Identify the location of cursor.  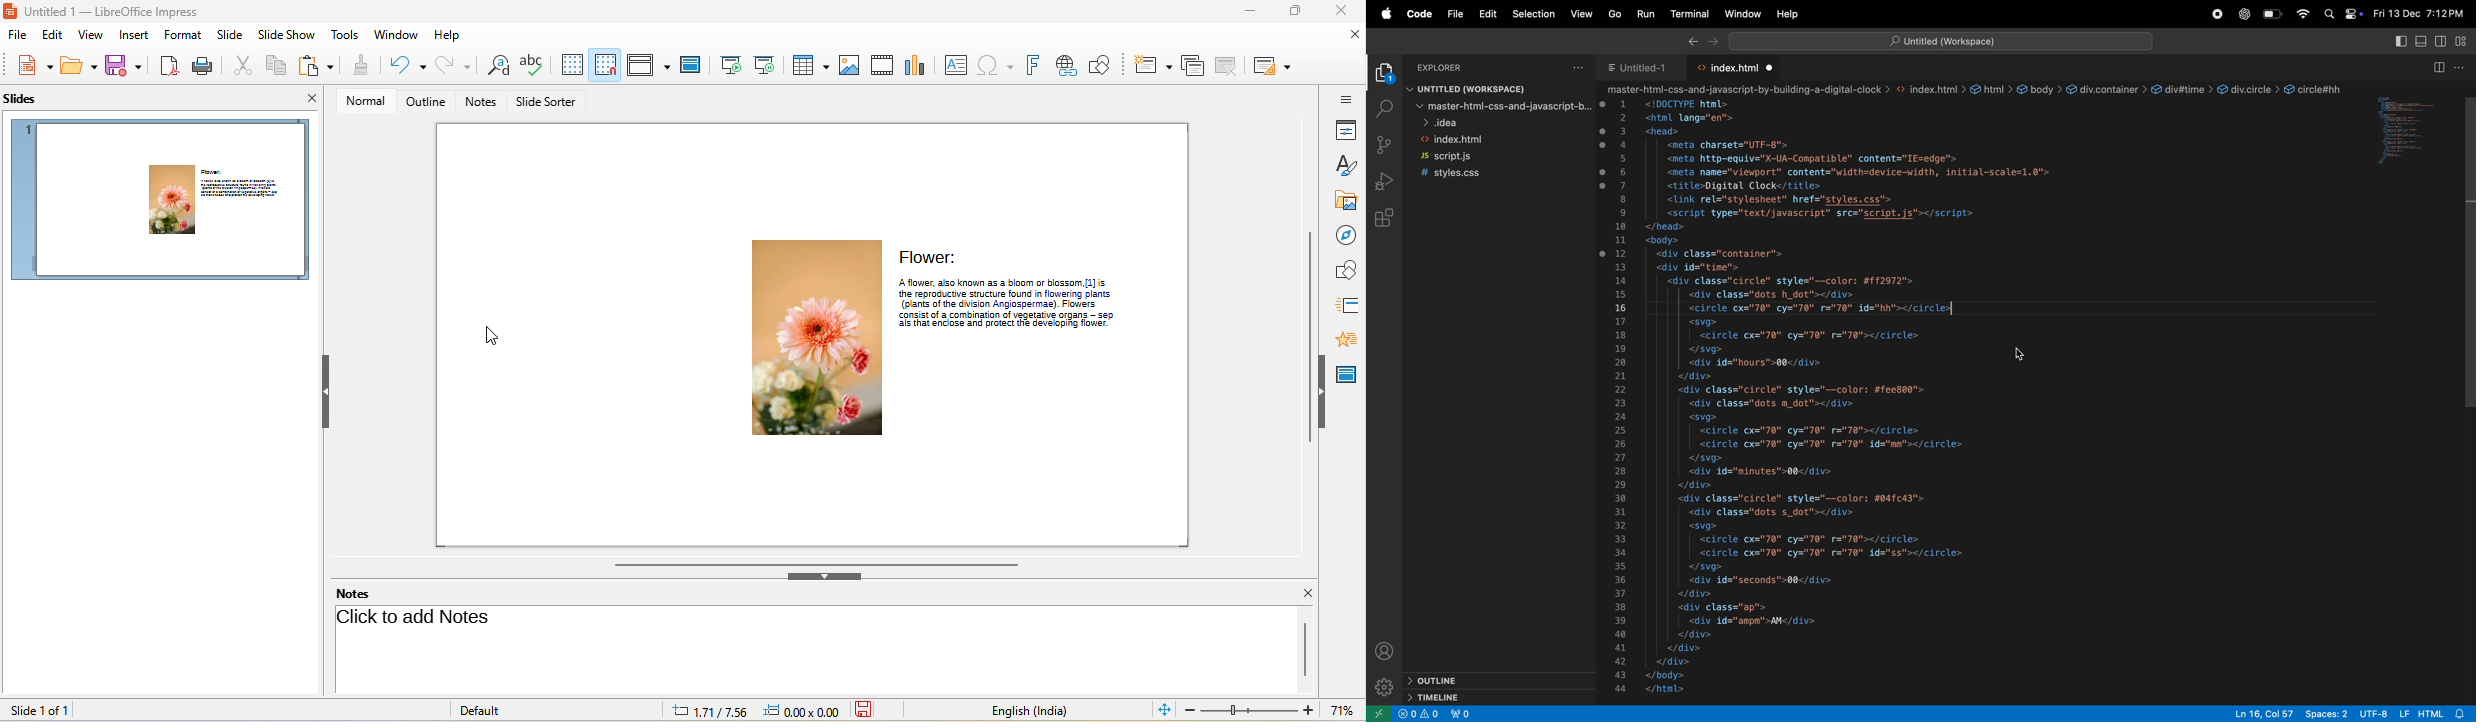
(501, 335).